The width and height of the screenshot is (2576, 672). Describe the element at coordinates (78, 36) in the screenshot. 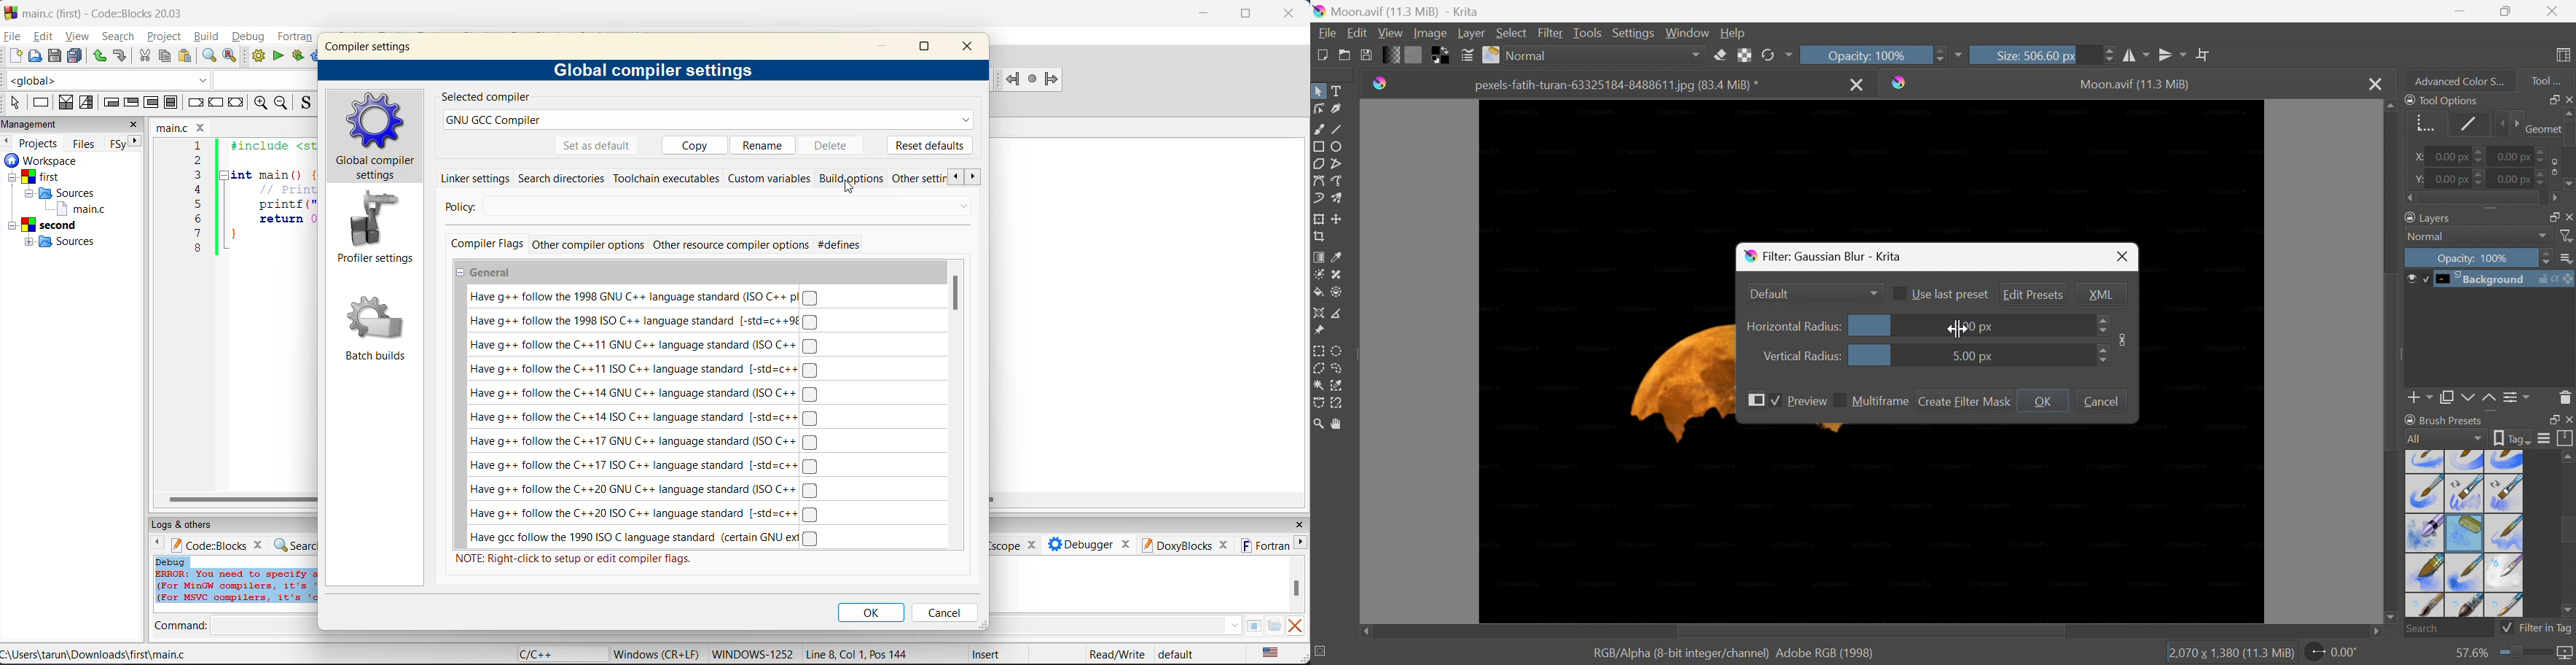

I see `view` at that location.